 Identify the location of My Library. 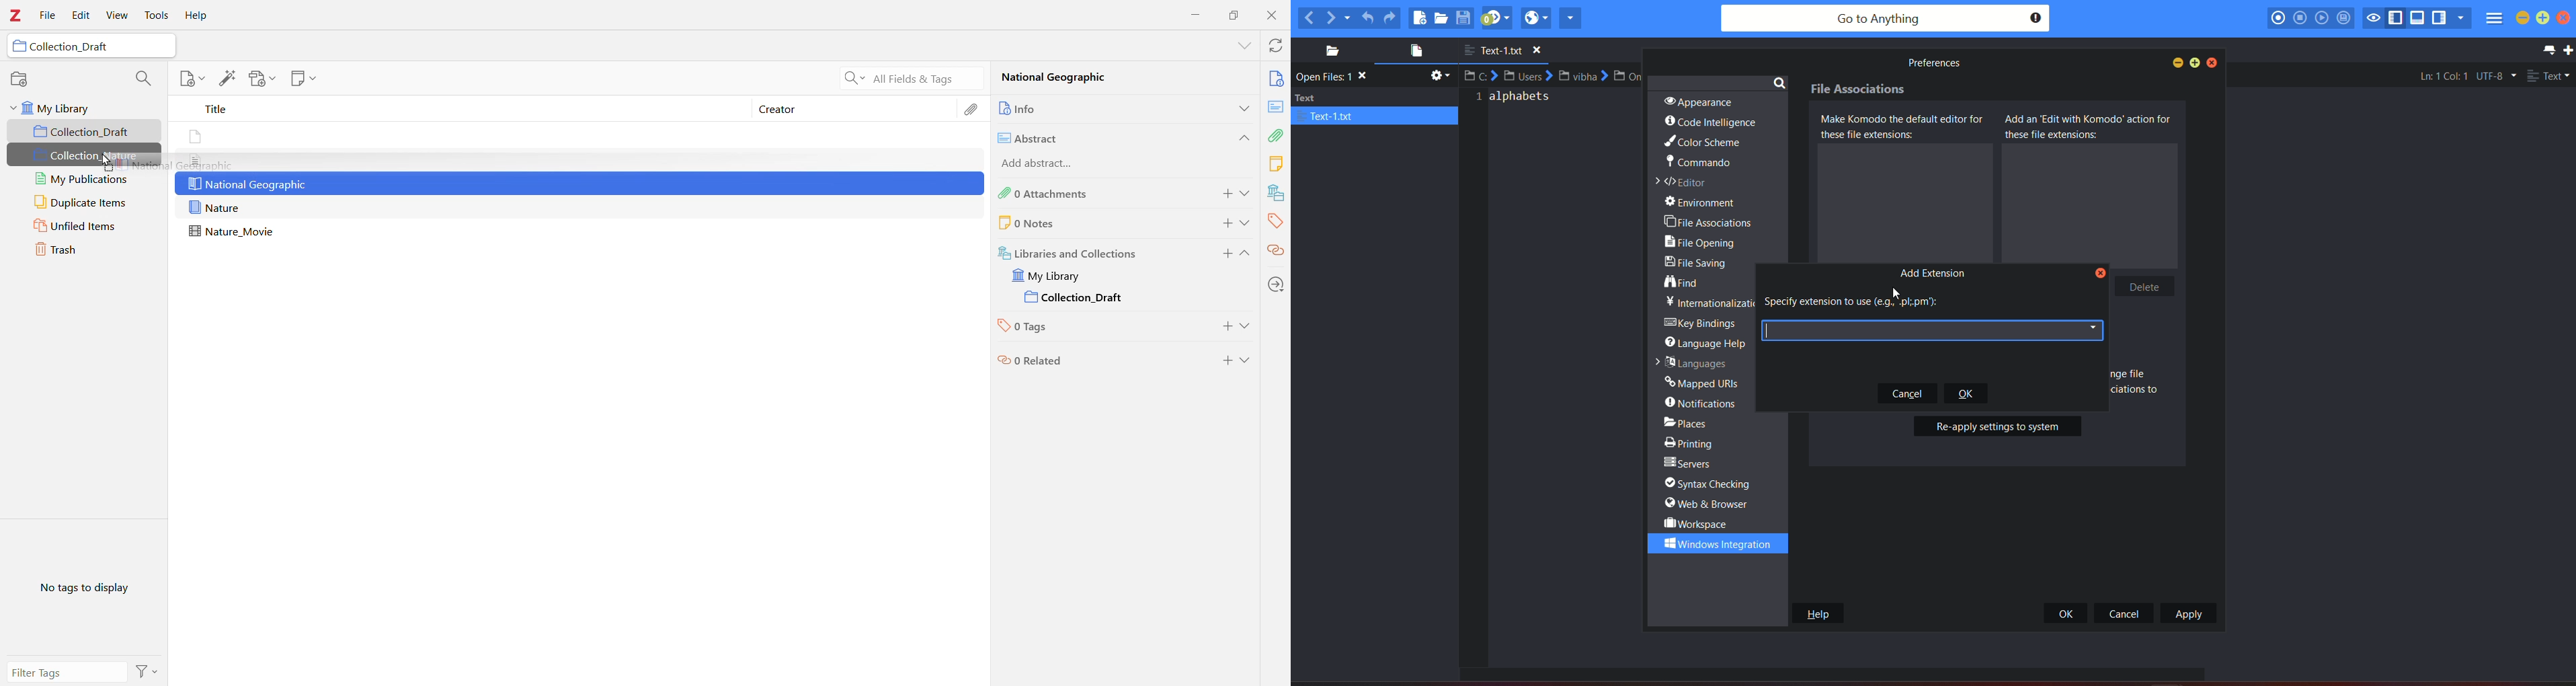
(84, 108).